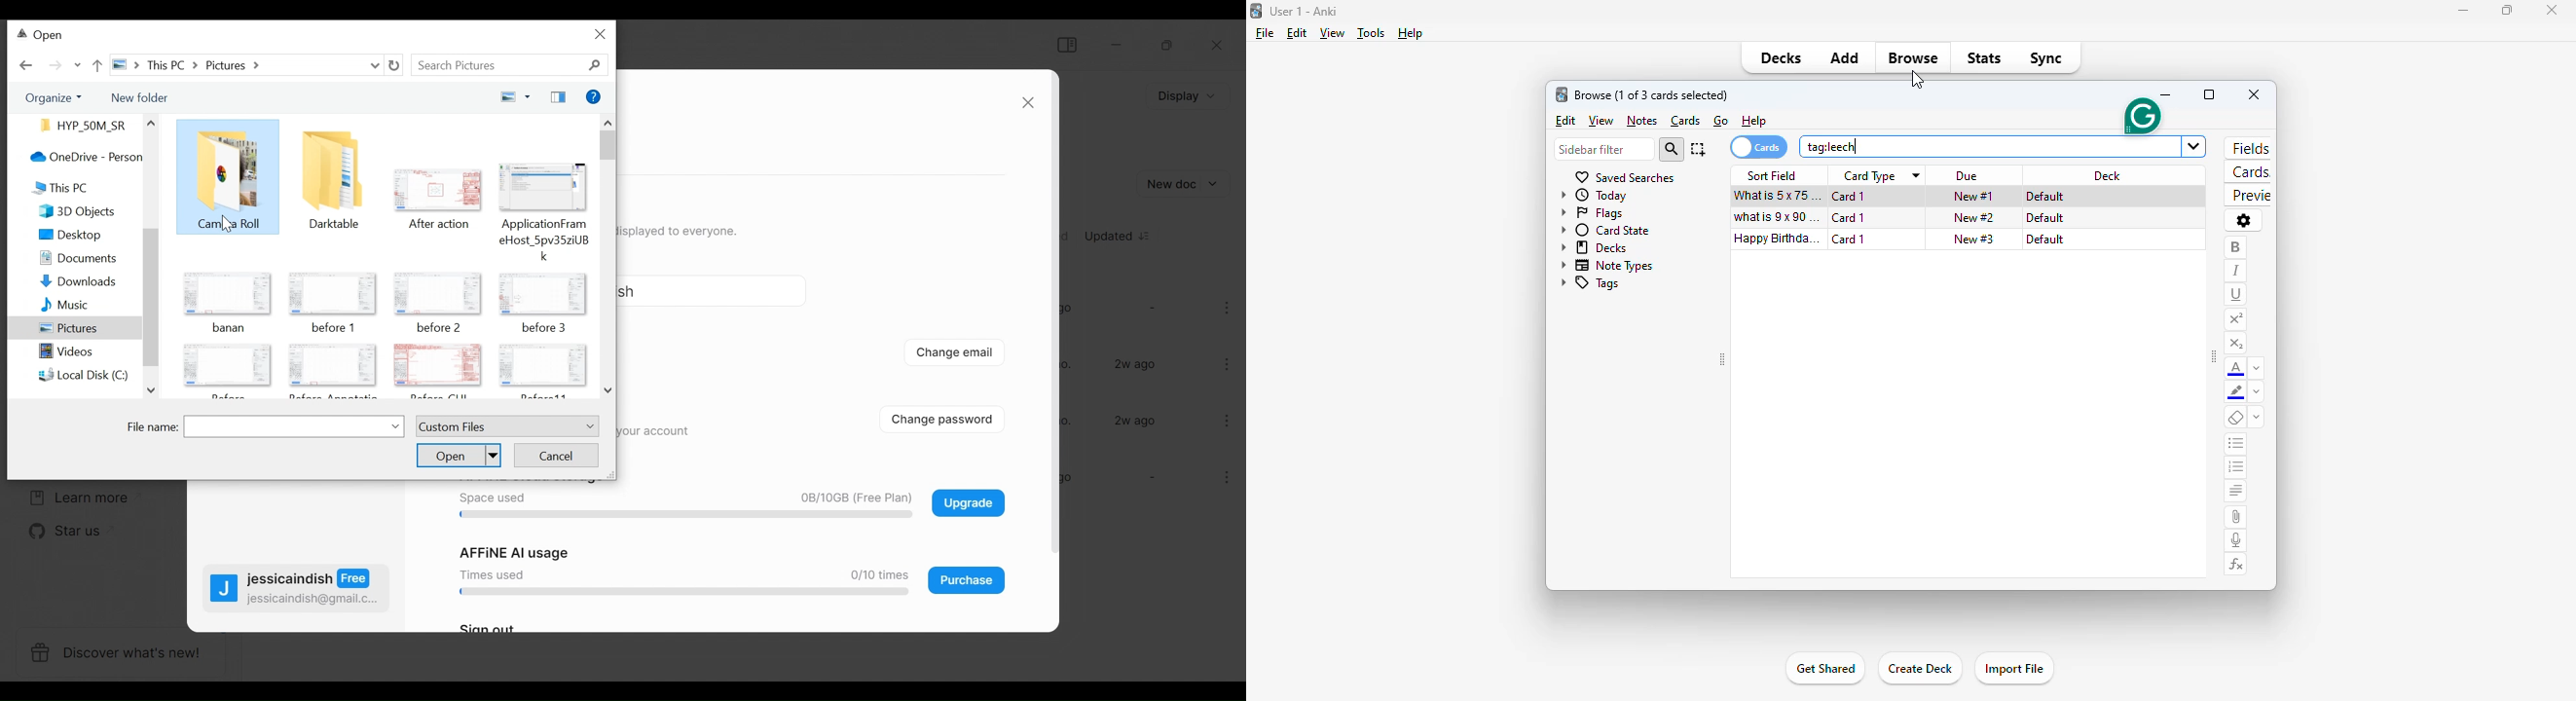  Describe the element at coordinates (1777, 196) in the screenshot. I see `what is 5x75=?` at that location.